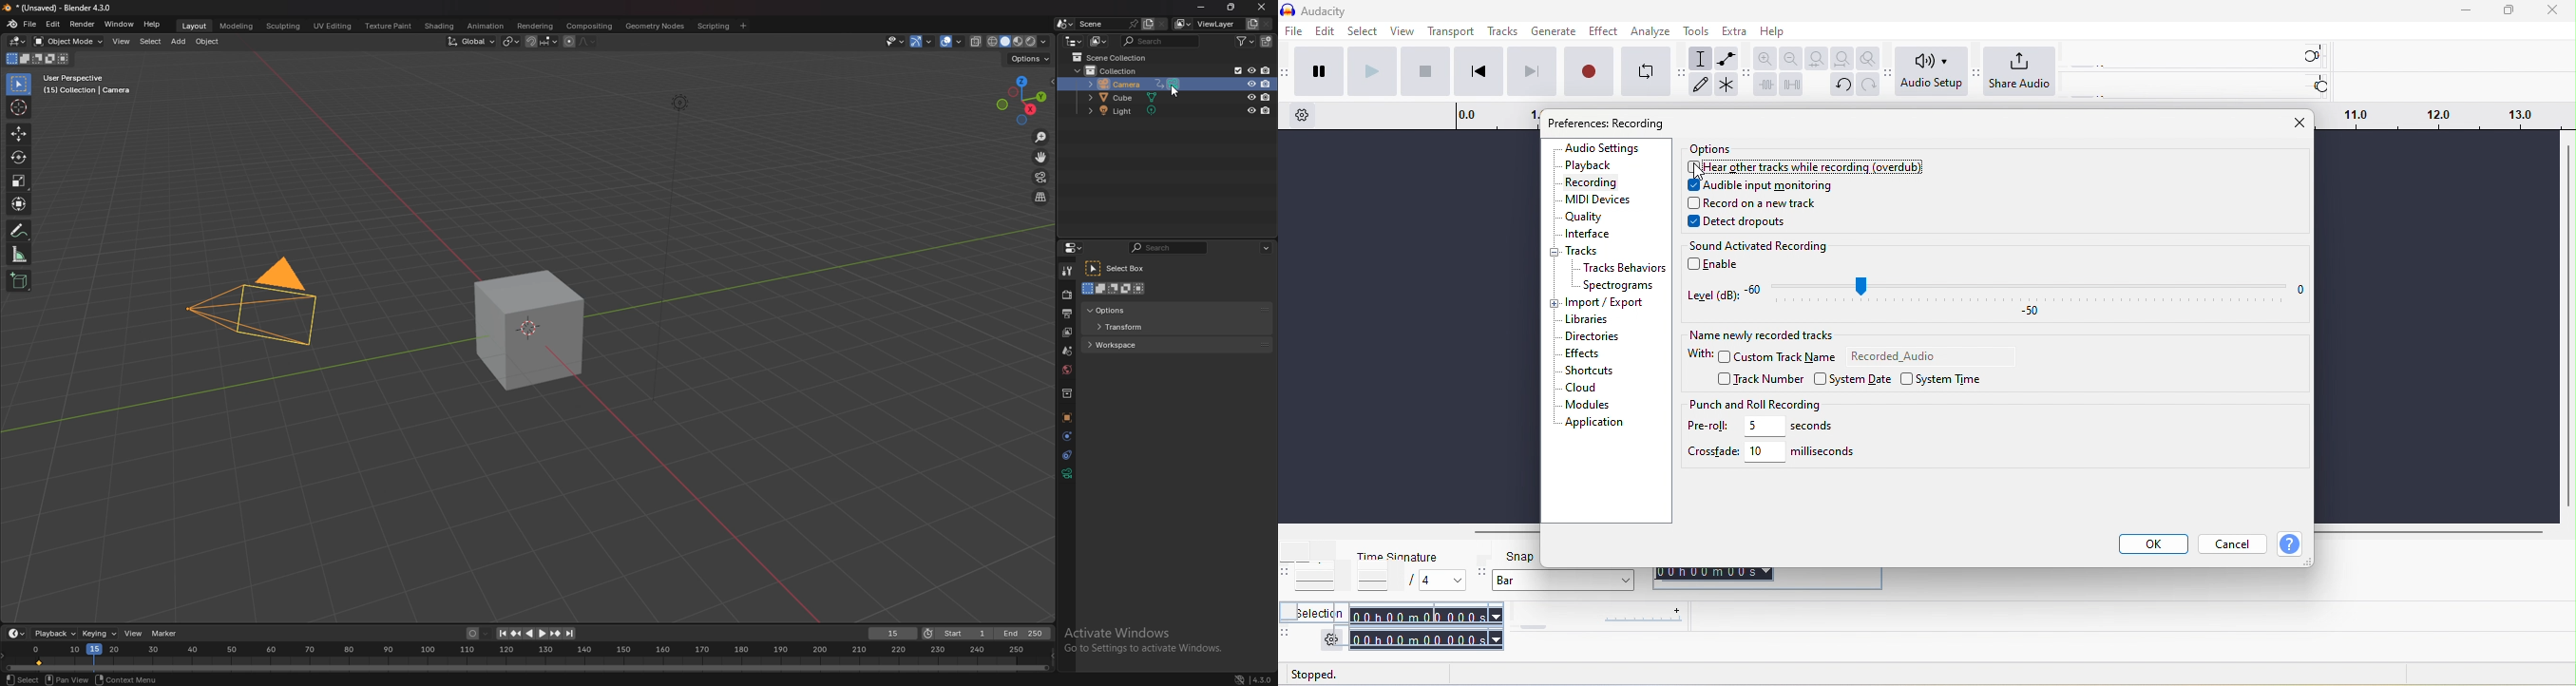 This screenshot has height=700, width=2576. Describe the element at coordinates (1765, 405) in the screenshot. I see `punch and roll recording` at that location.